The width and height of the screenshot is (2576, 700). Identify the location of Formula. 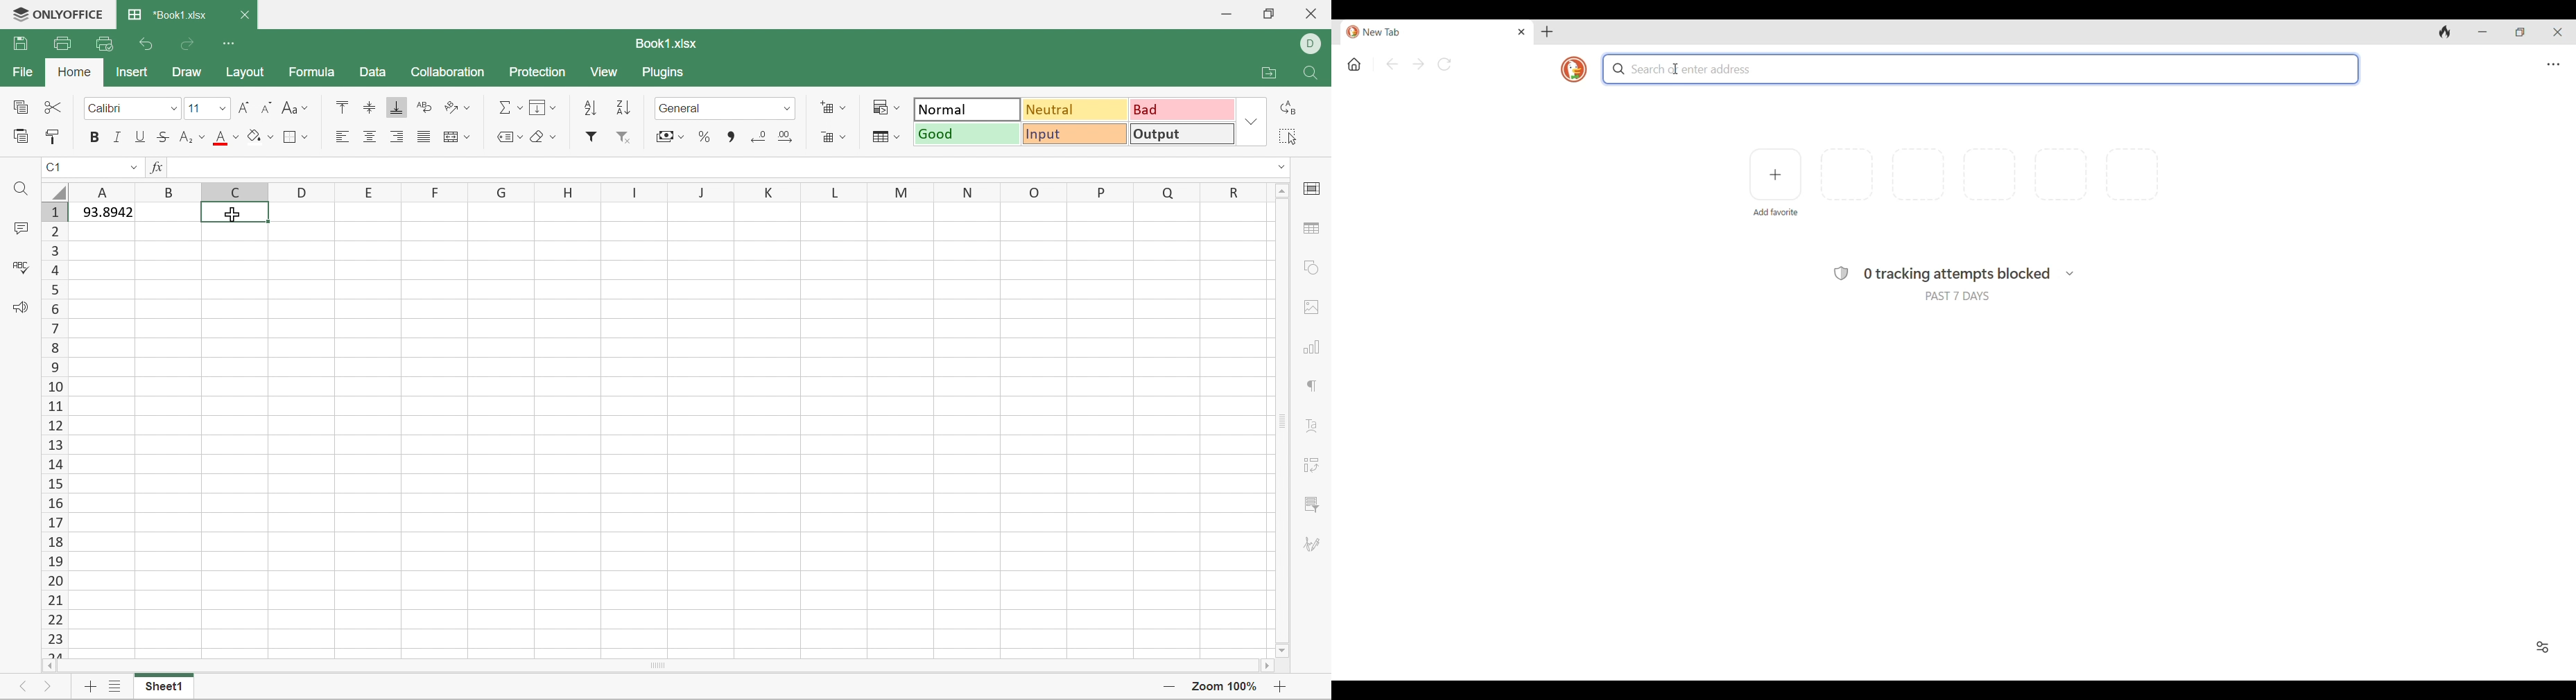
(313, 73).